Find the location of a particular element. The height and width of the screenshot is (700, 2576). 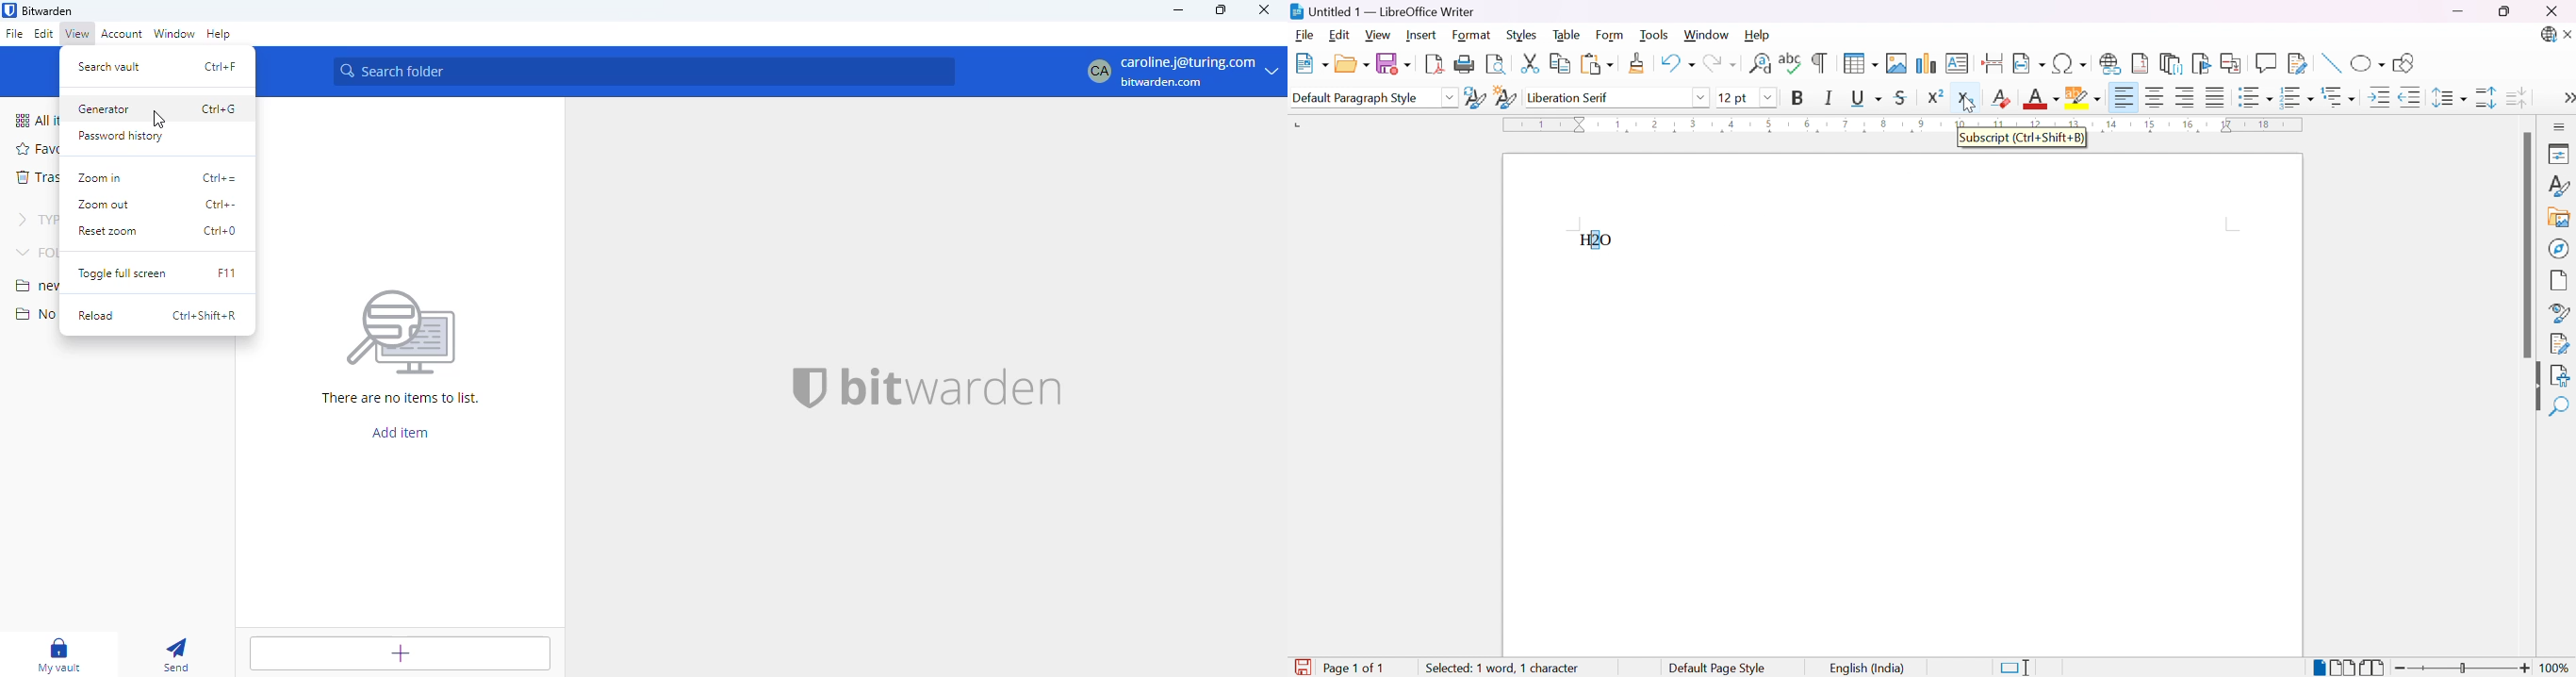

shortcut for zoom in is located at coordinates (219, 177).